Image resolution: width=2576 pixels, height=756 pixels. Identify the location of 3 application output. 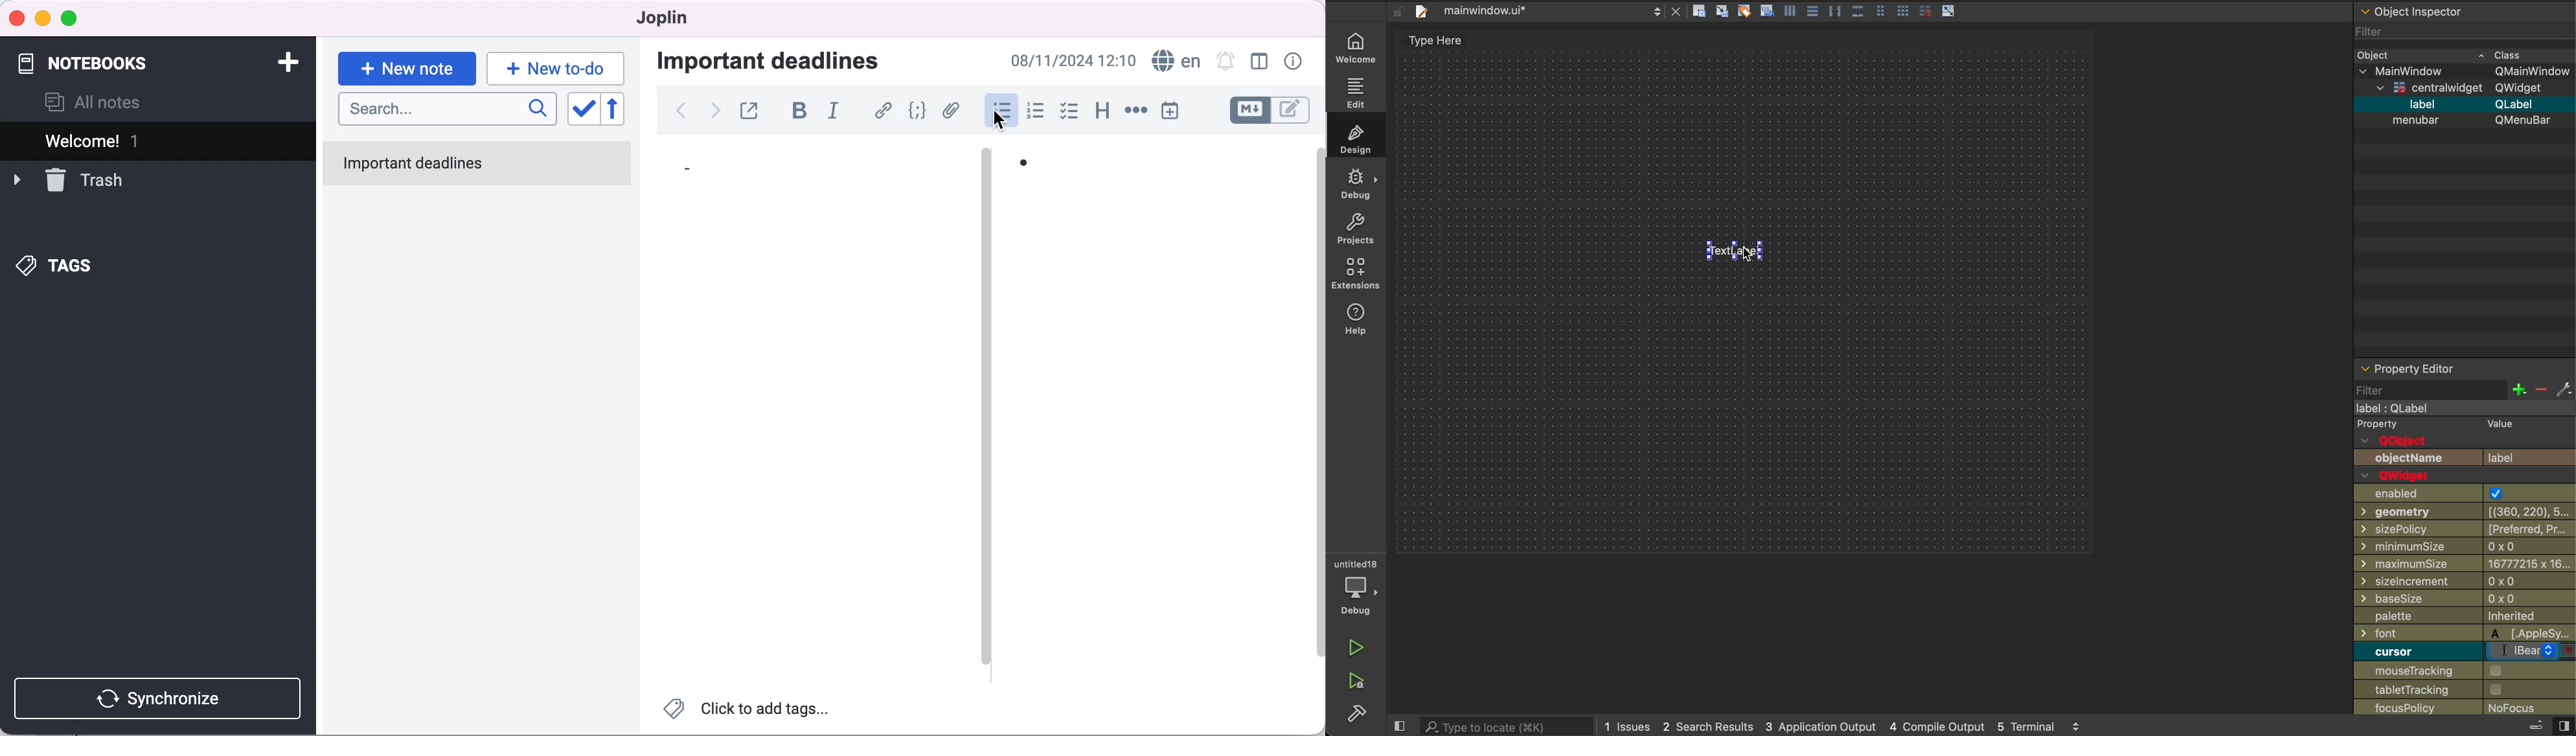
(1820, 723).